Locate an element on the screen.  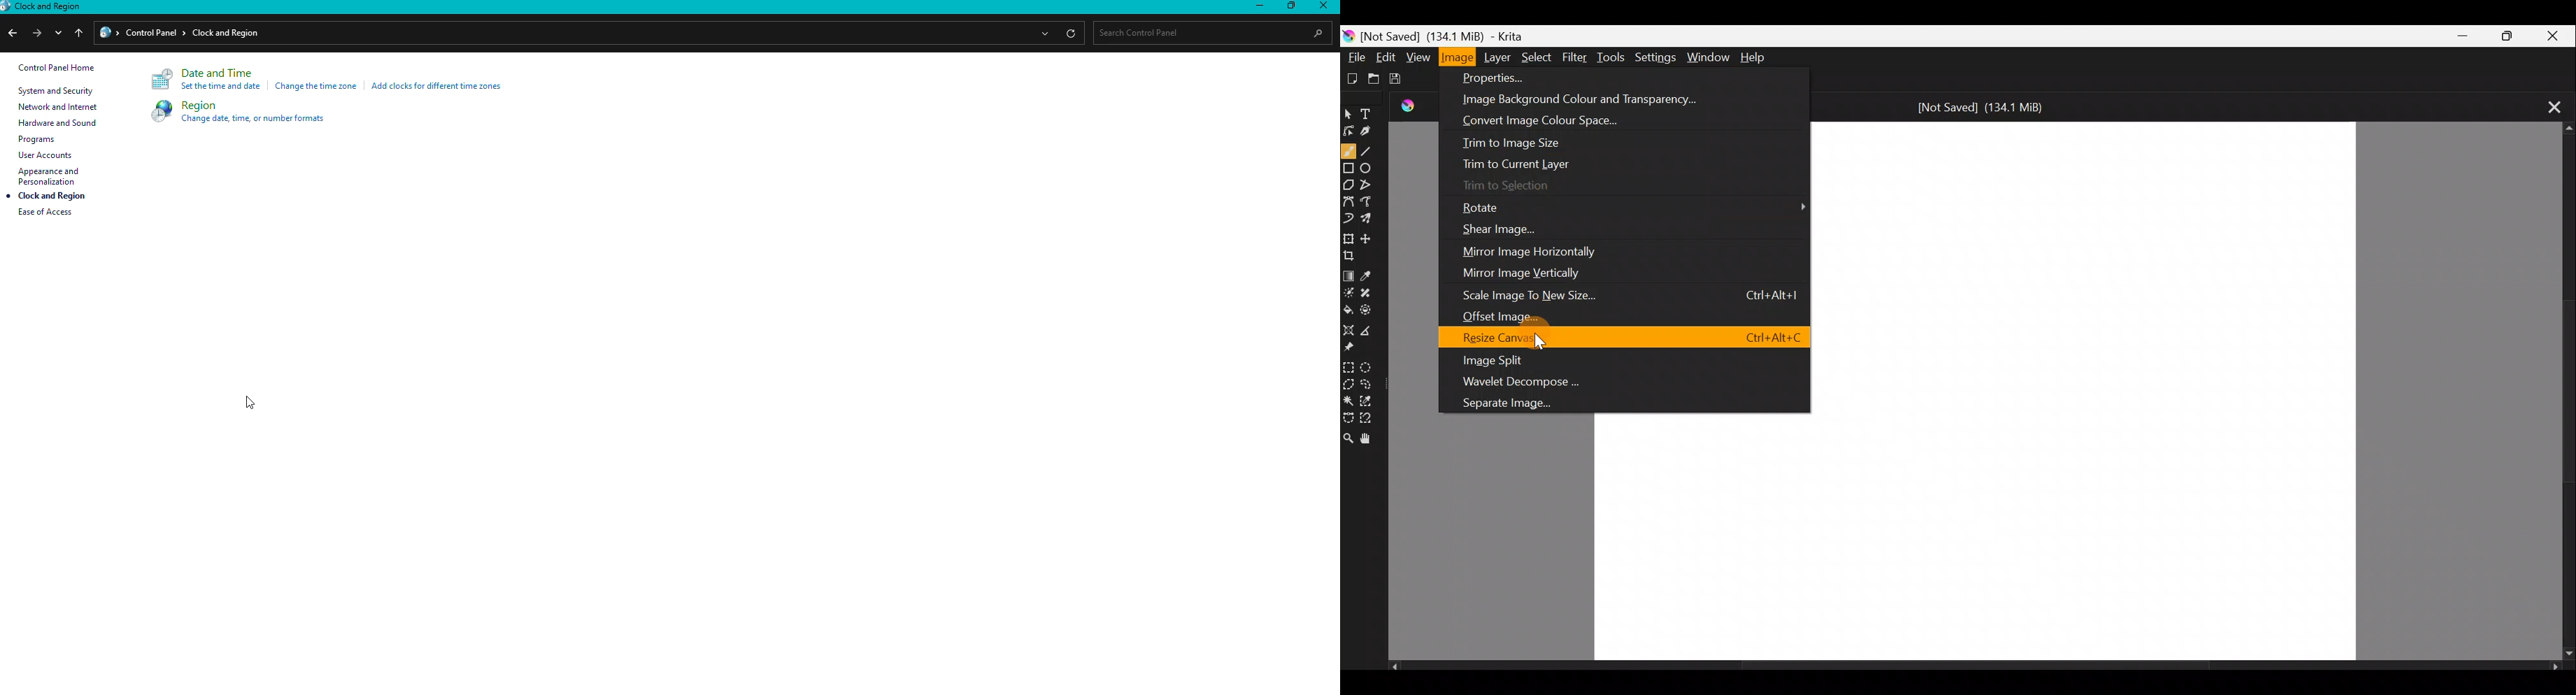
Create a new document is located at coordinates (1353, 78).